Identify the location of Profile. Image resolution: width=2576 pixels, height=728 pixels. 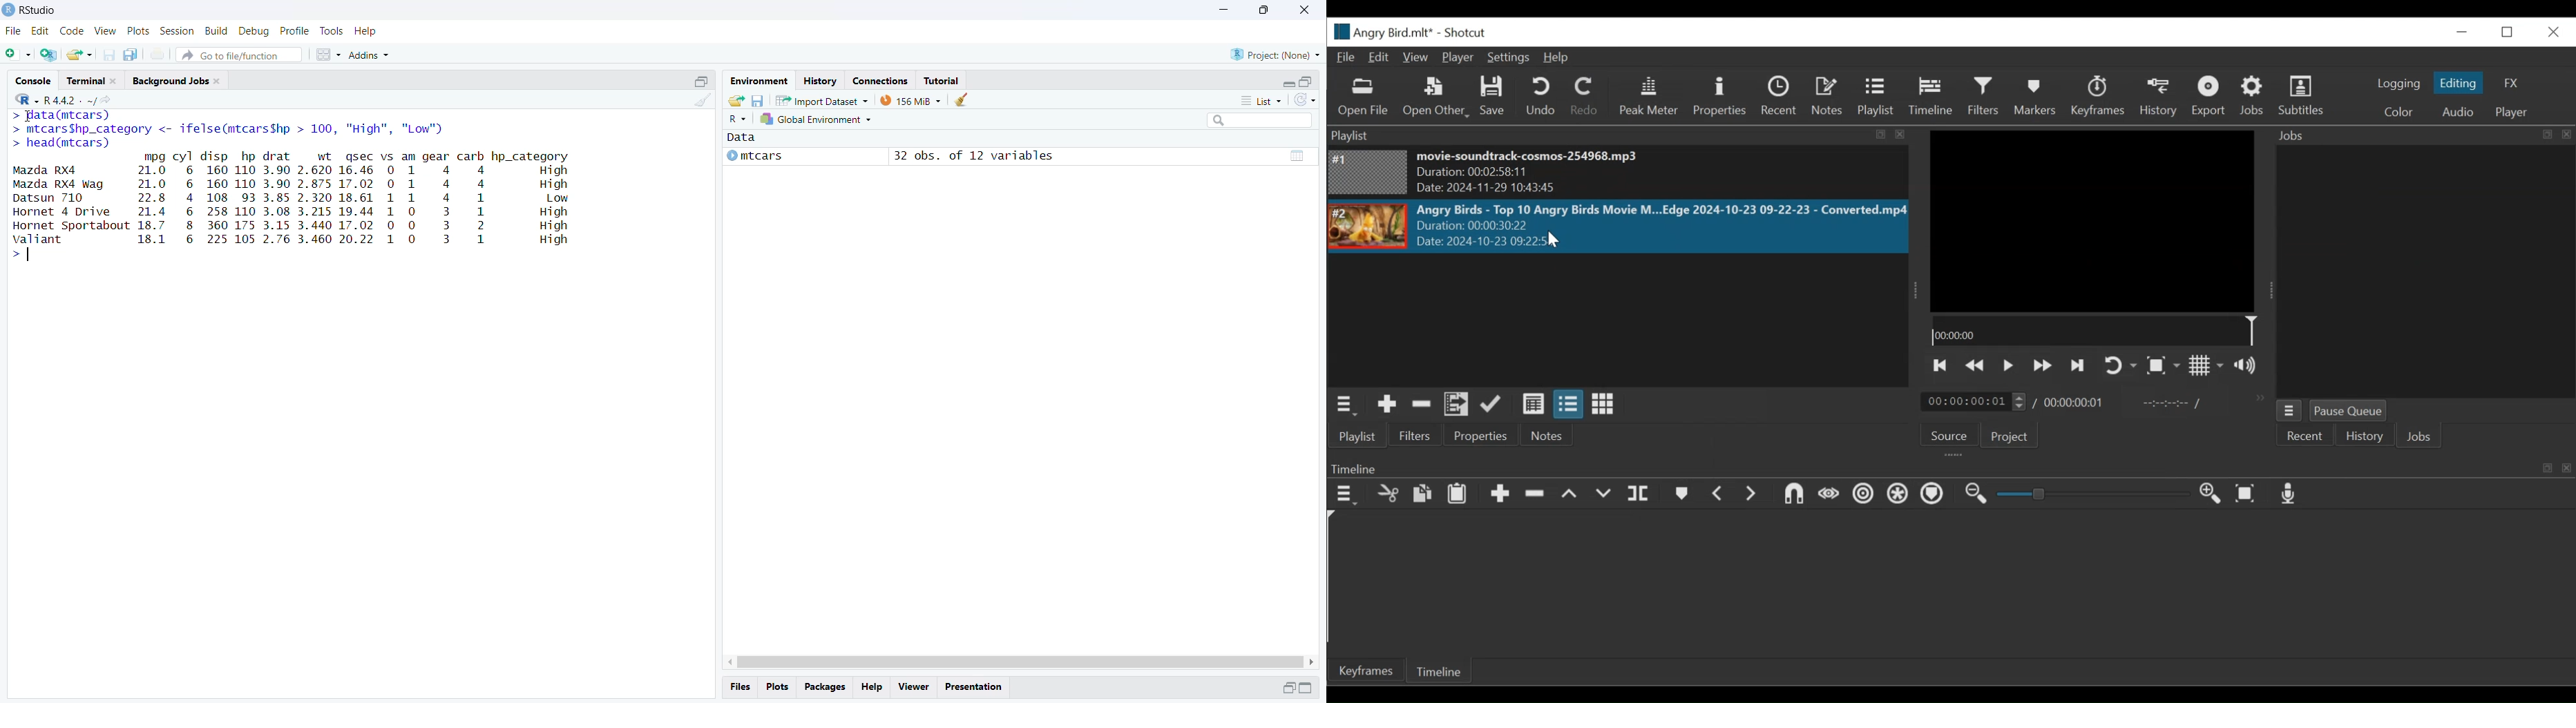
(295, 30).